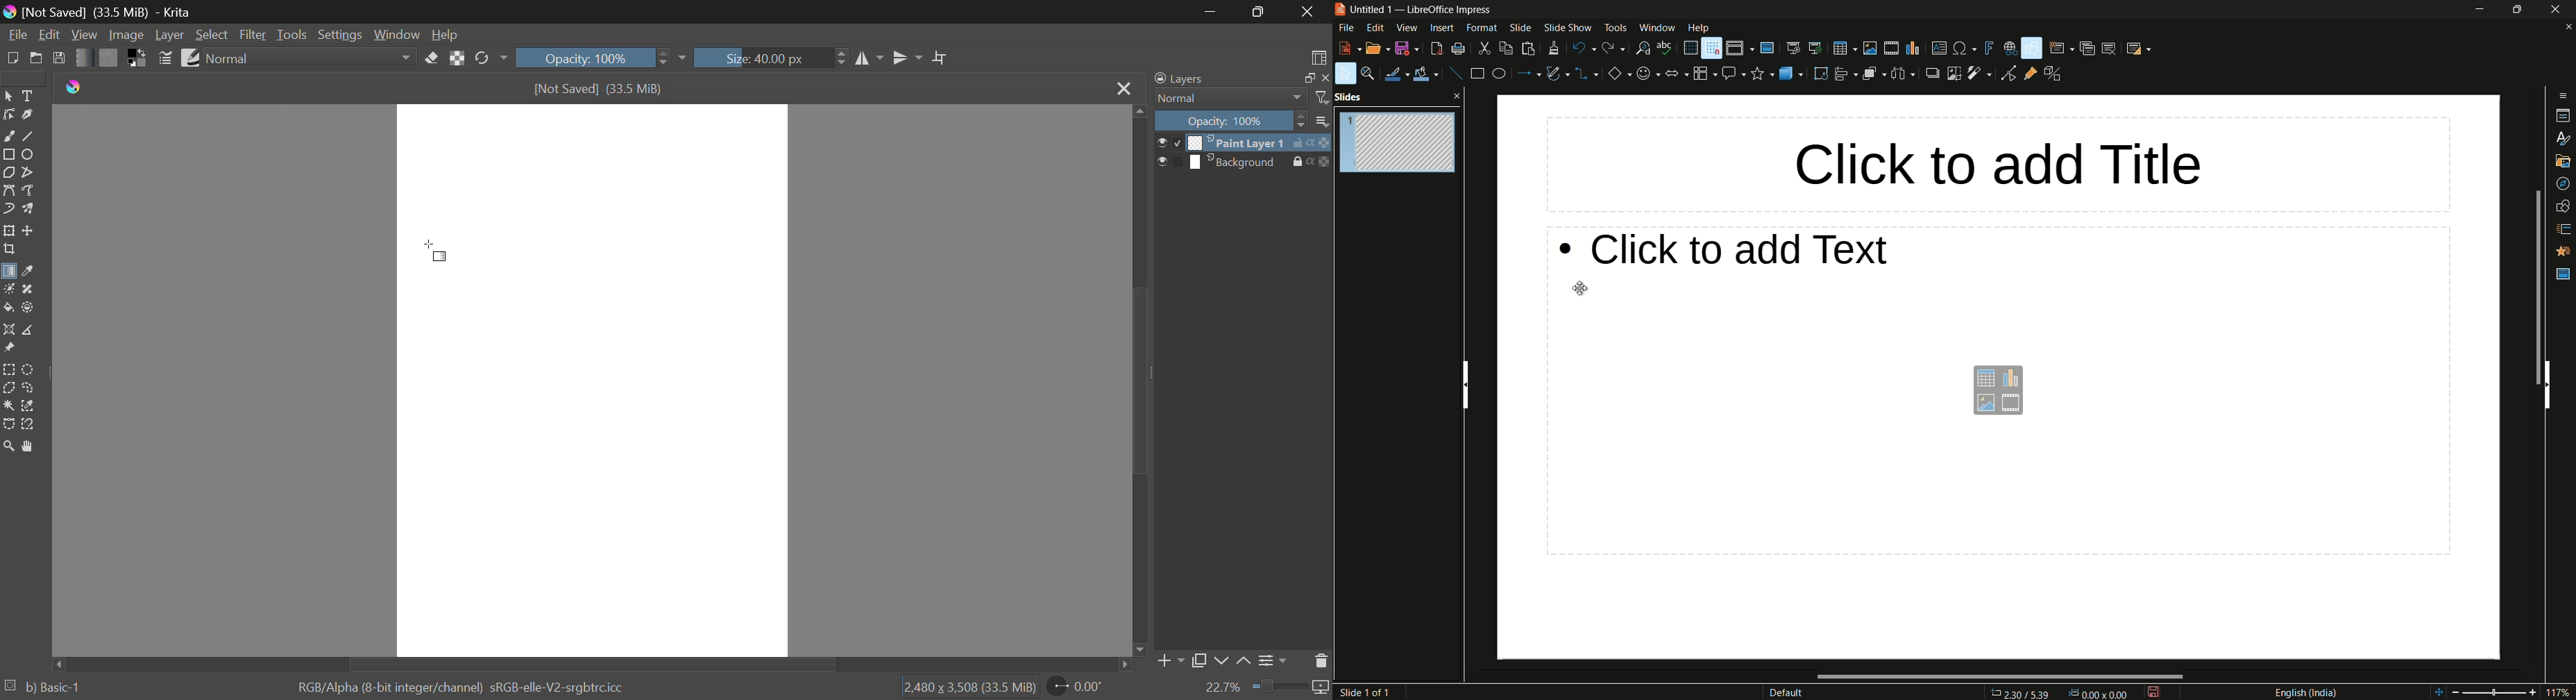 Image resolution: width=2576 pixels, height=700 pixels. I want to click on scroll bar, so click(1999, 675).